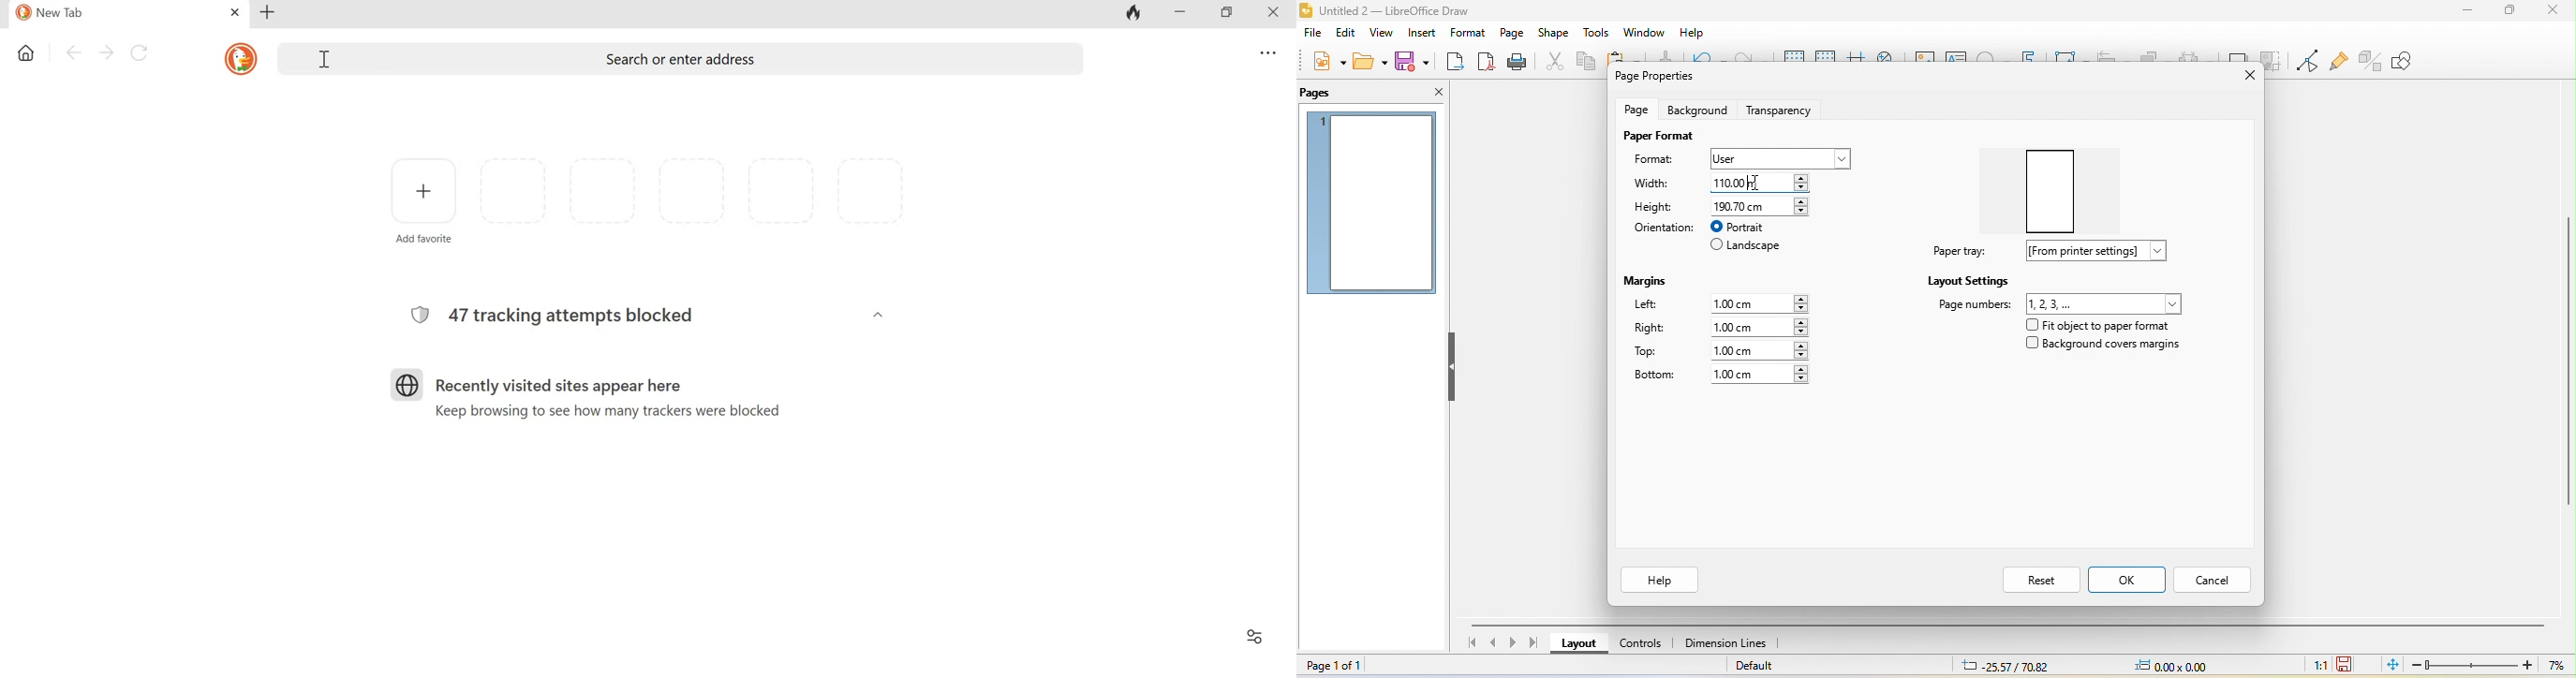  I want to click on format, so click(1663, 161).